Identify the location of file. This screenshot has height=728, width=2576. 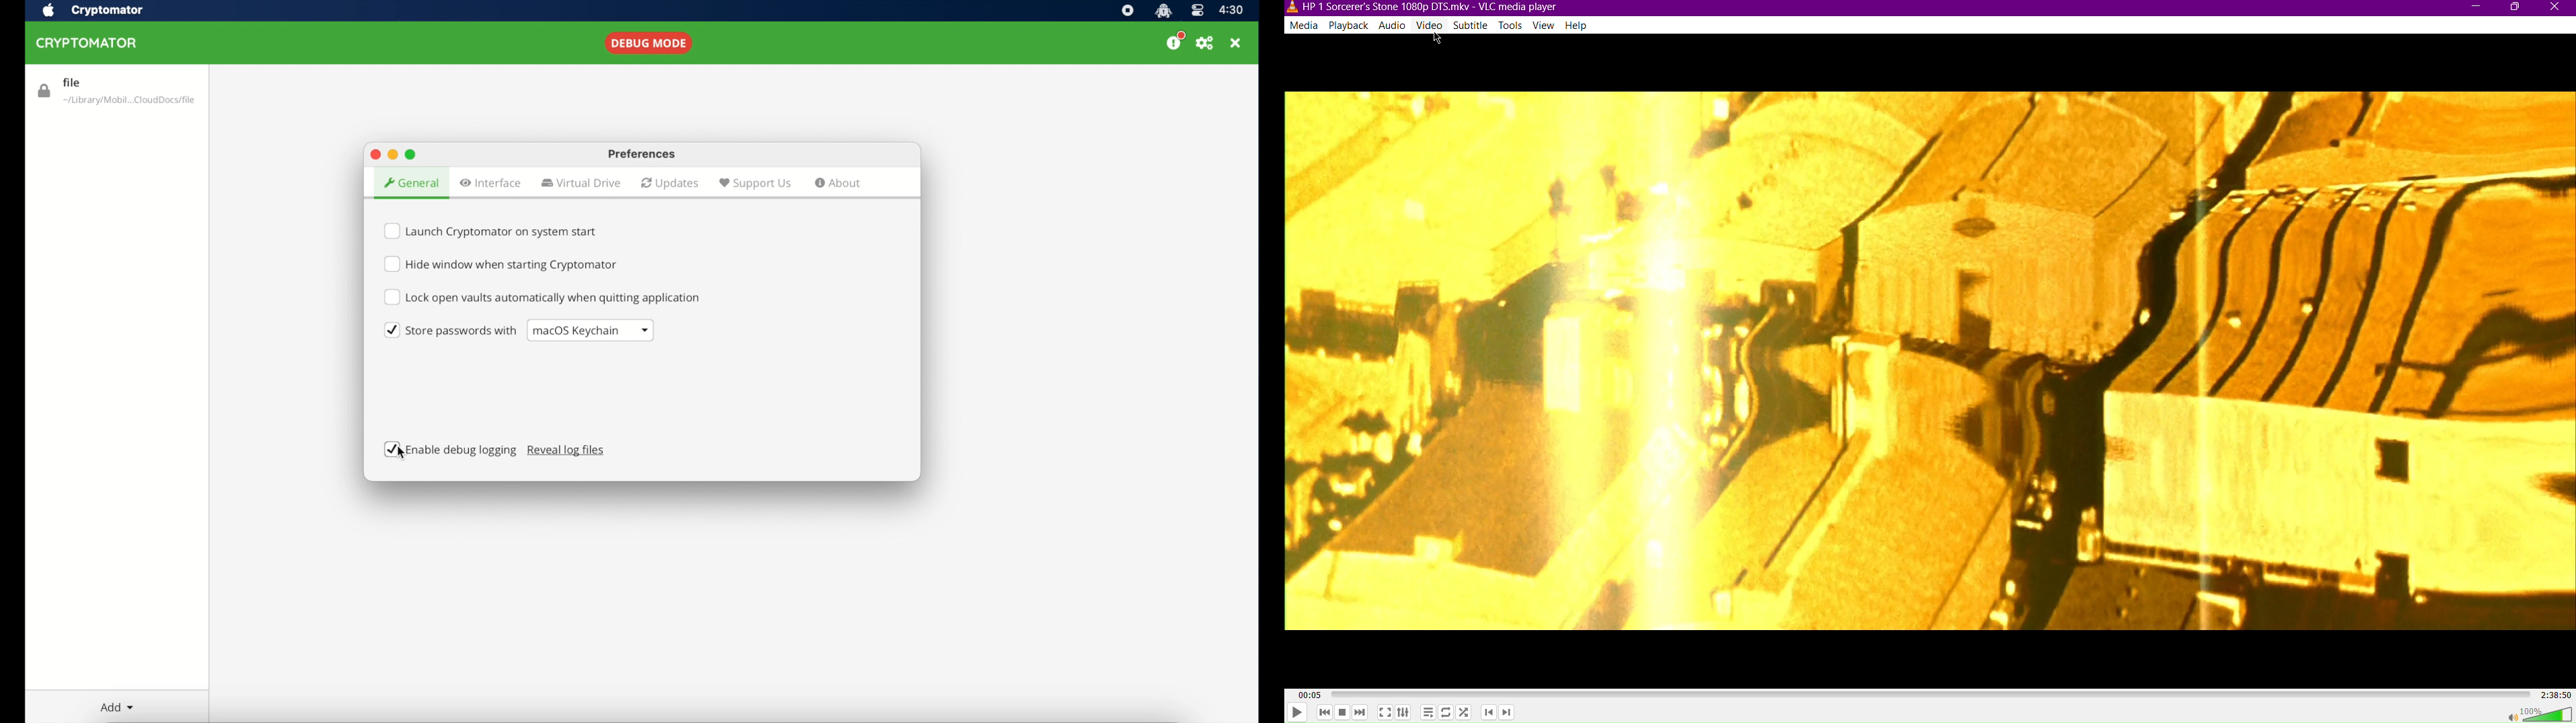
(119, 90).